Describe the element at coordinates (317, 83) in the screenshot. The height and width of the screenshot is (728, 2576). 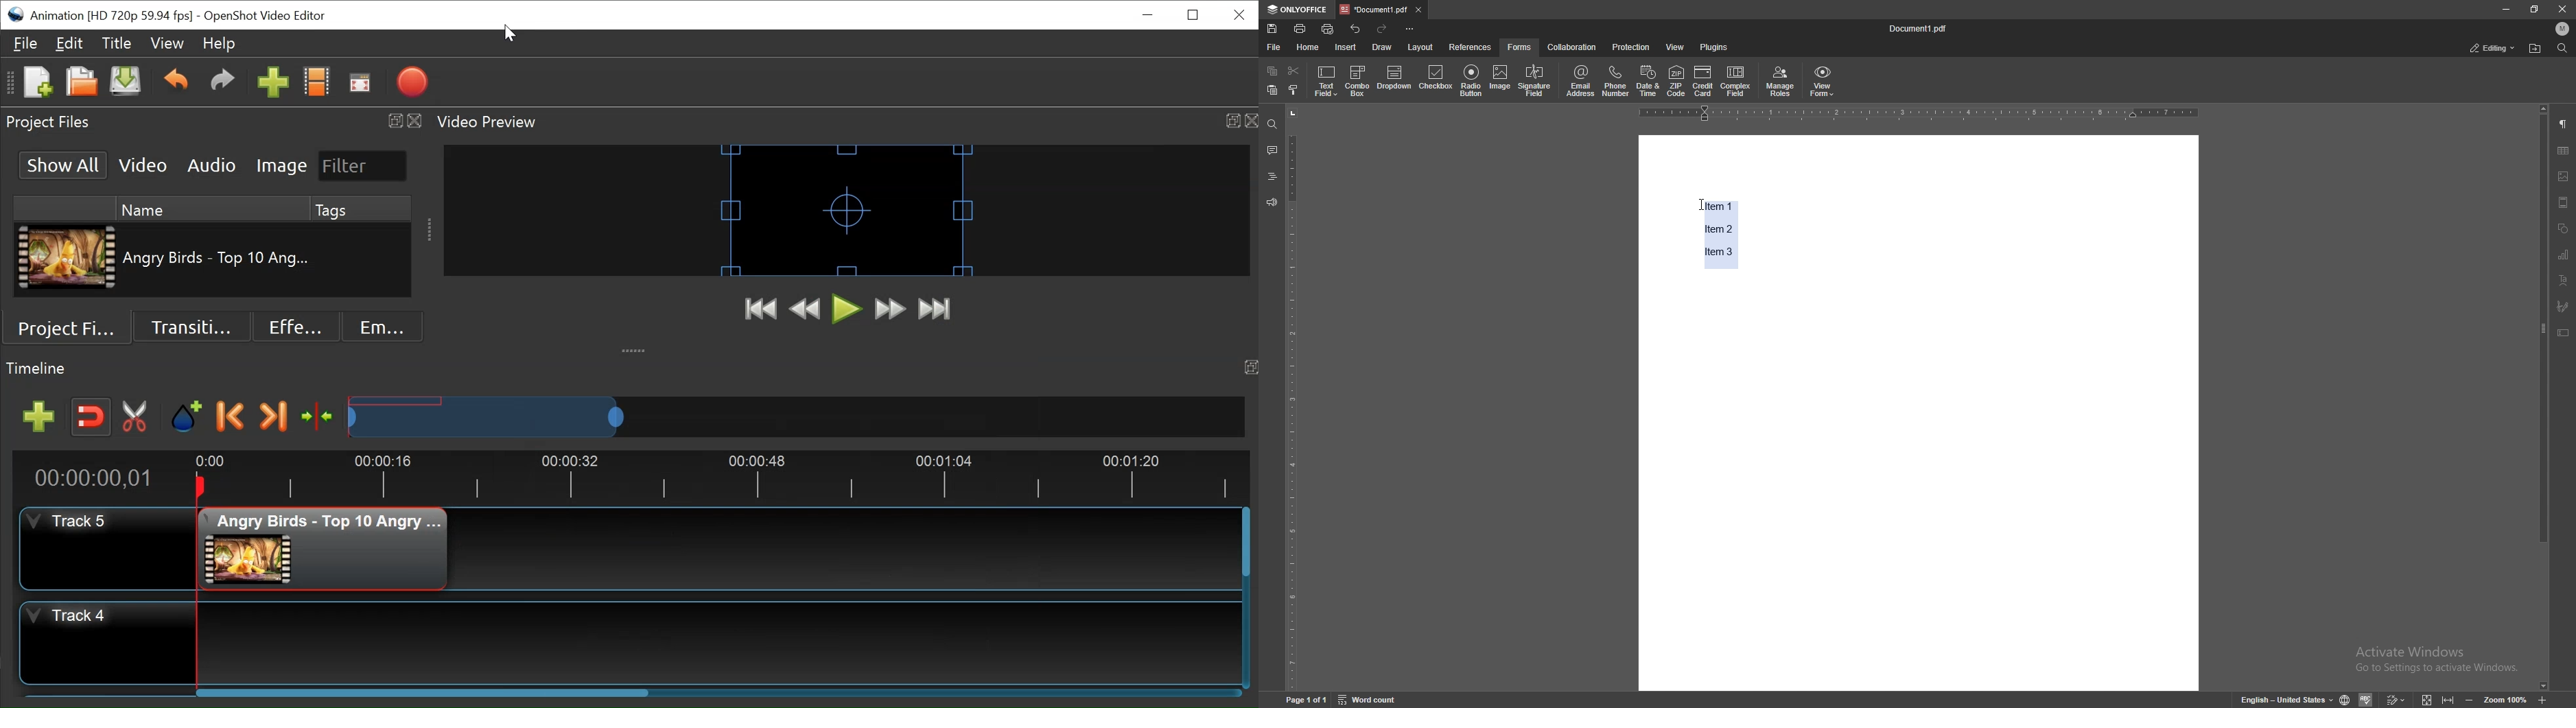
I see `Choose Files` at that location.